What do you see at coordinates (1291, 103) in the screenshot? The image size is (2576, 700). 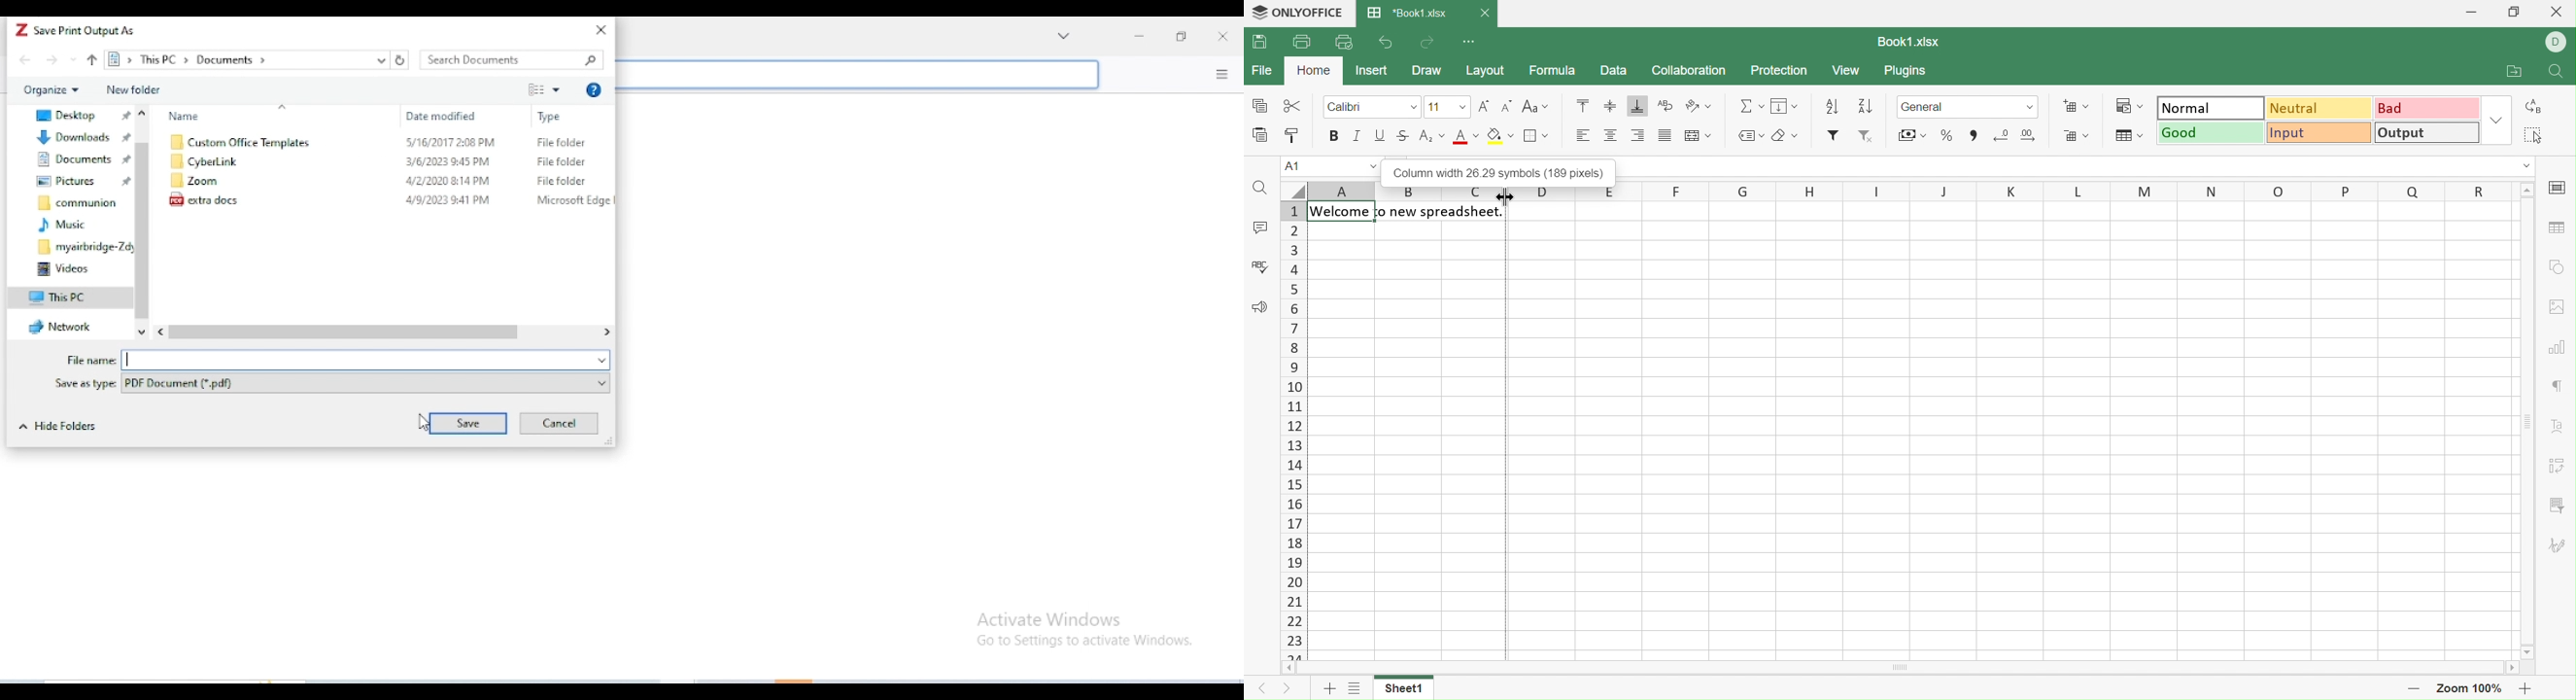 I see `Cut` at bounding box center [1291, 103].